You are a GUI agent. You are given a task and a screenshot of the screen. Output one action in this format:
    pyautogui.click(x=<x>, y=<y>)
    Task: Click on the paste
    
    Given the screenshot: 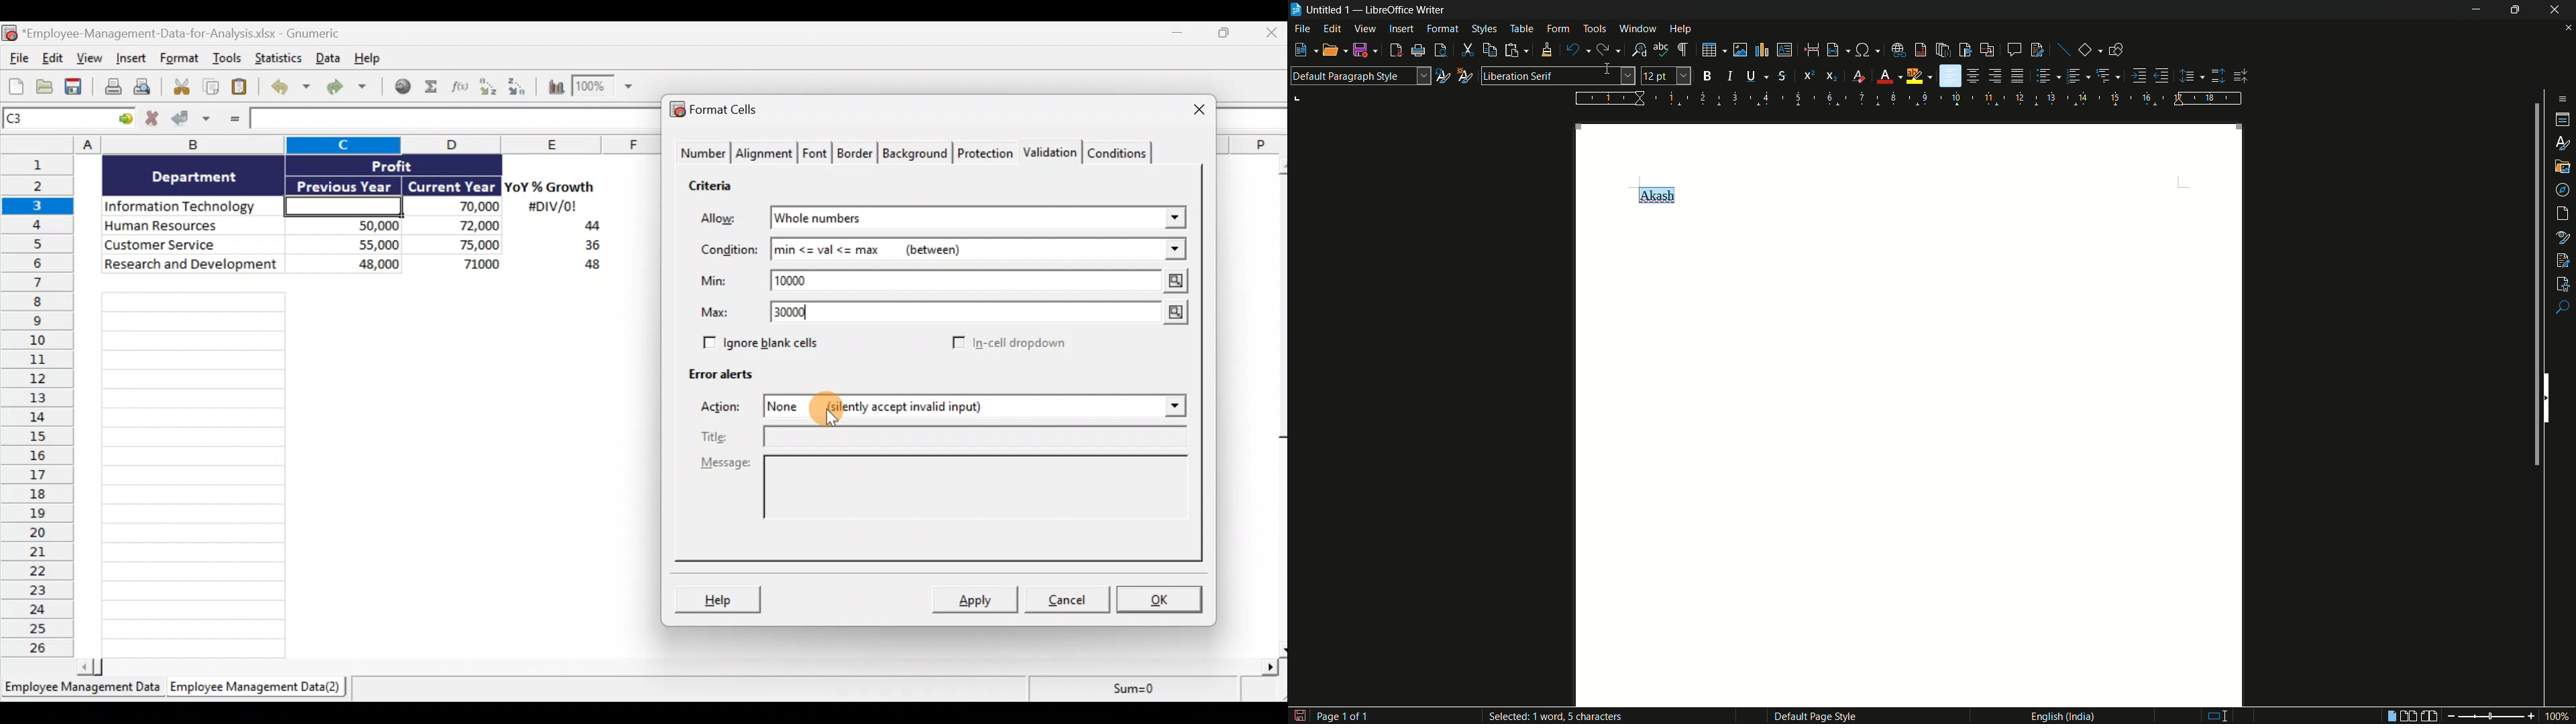 What is the action you would take?
    pyautogui.click(x=1517, y=50)
    